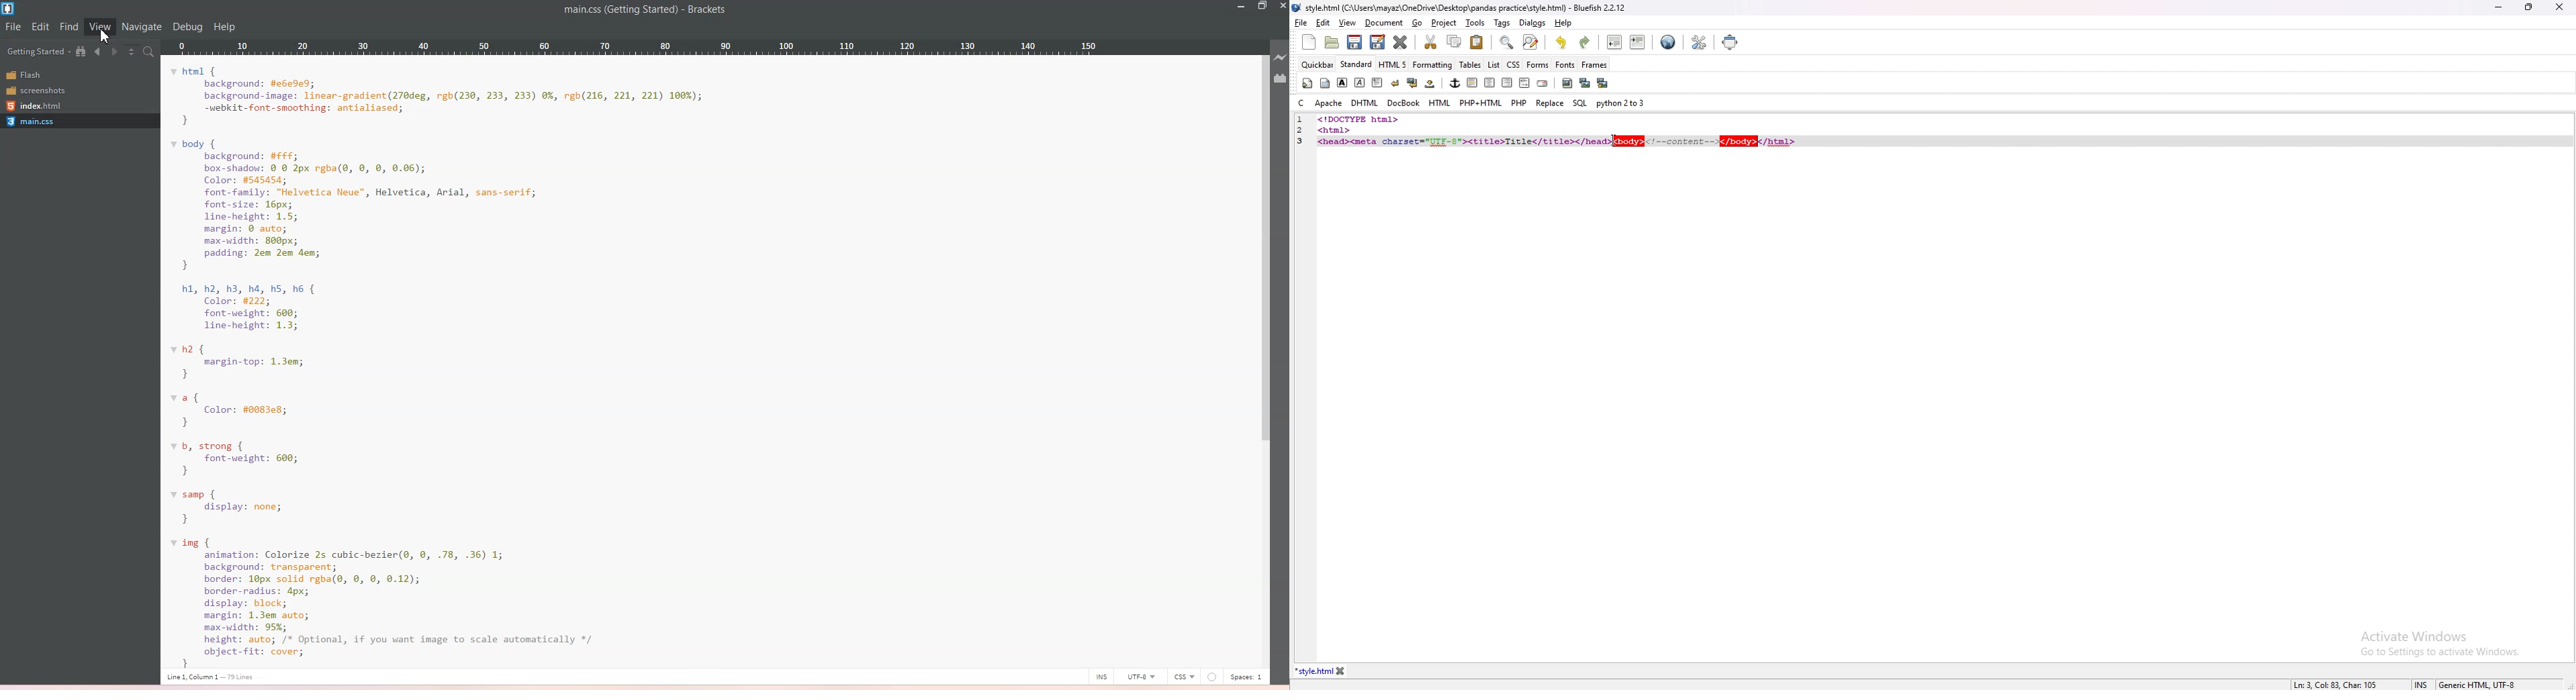 This screenshot has height=700, width=2576. I want to click on Edit, so click(41, 27).